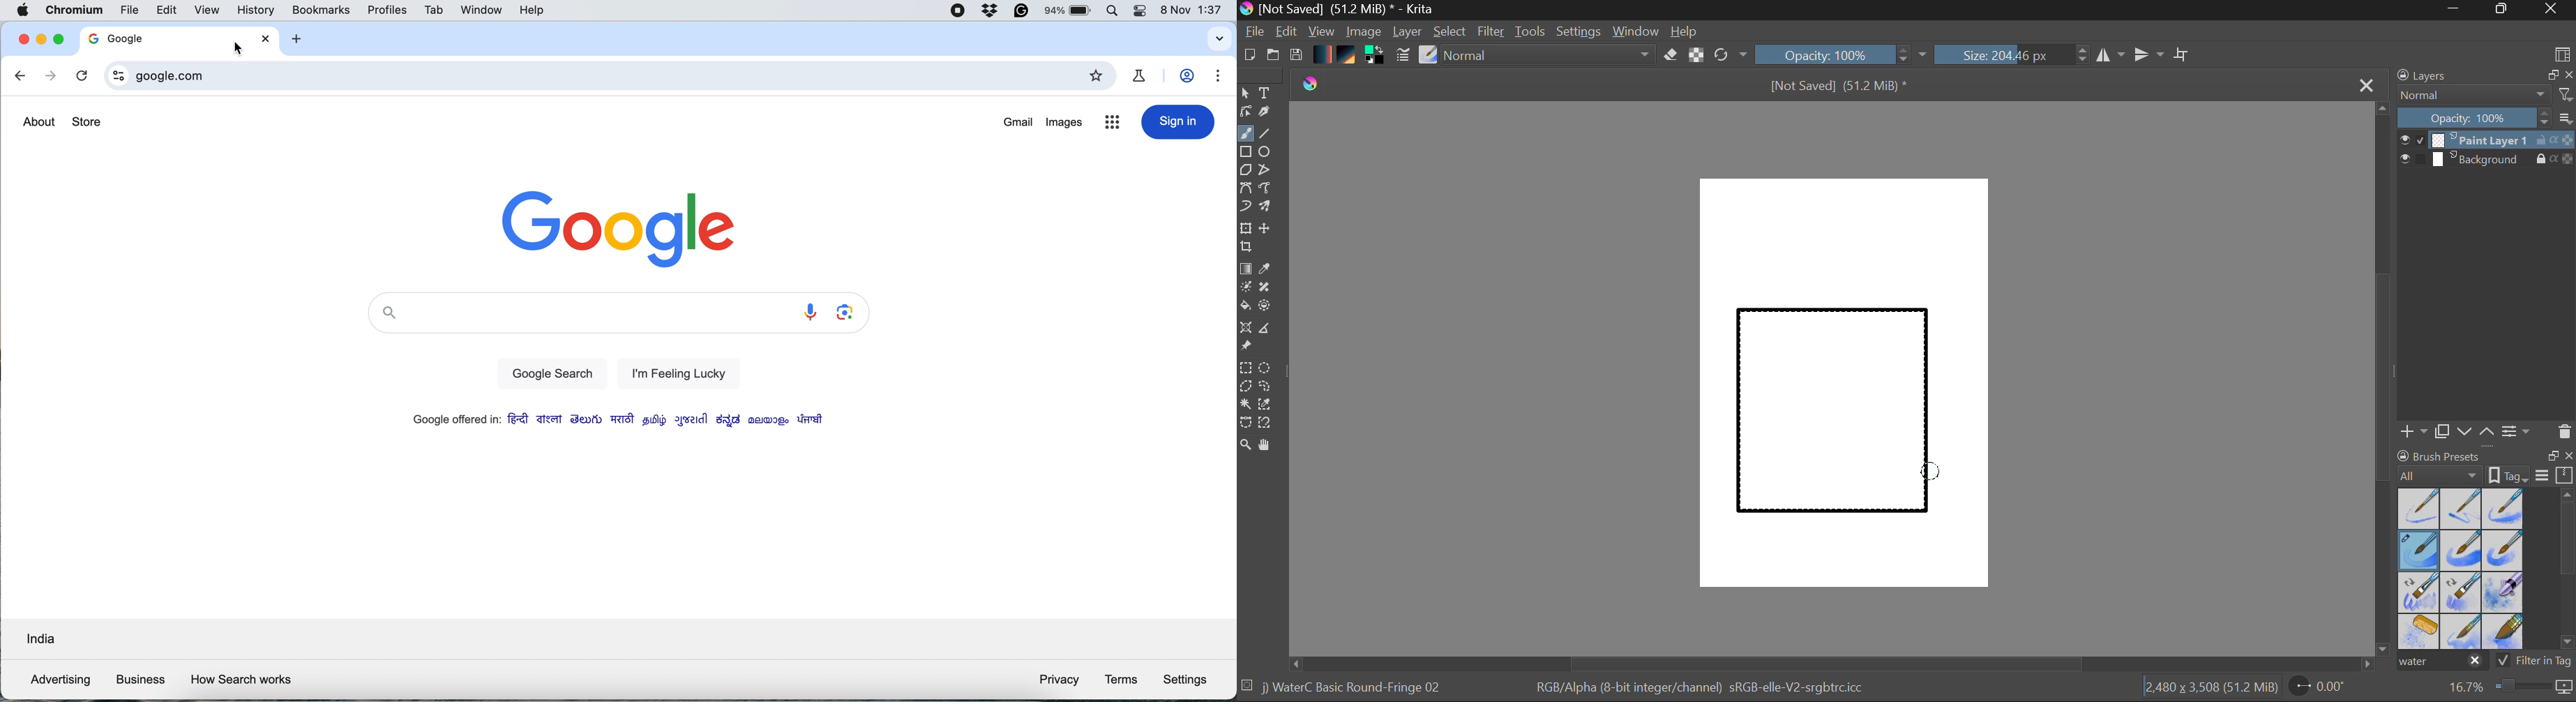  Describe the element at coordinates (1267, 330) in the screenshot. I see `Measurements` at that location.